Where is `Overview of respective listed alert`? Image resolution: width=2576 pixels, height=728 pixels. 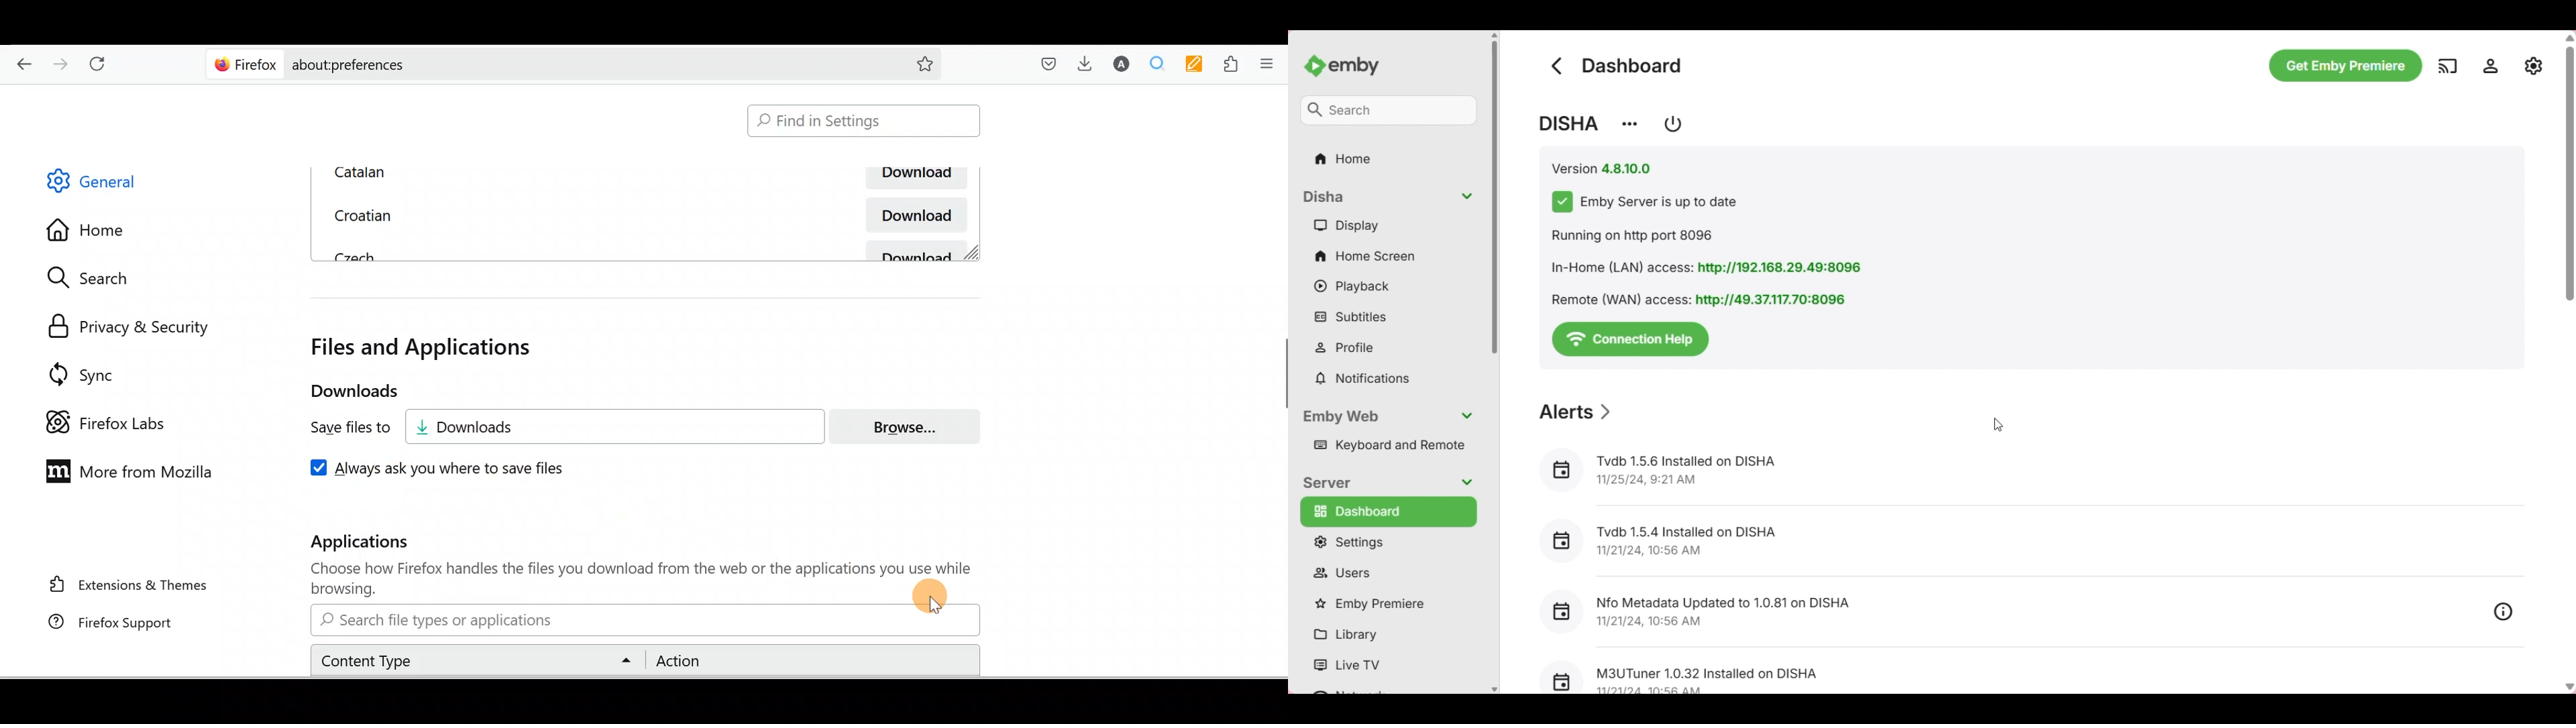 Overview of respective listed alert is located at coordinates (2504, 611).